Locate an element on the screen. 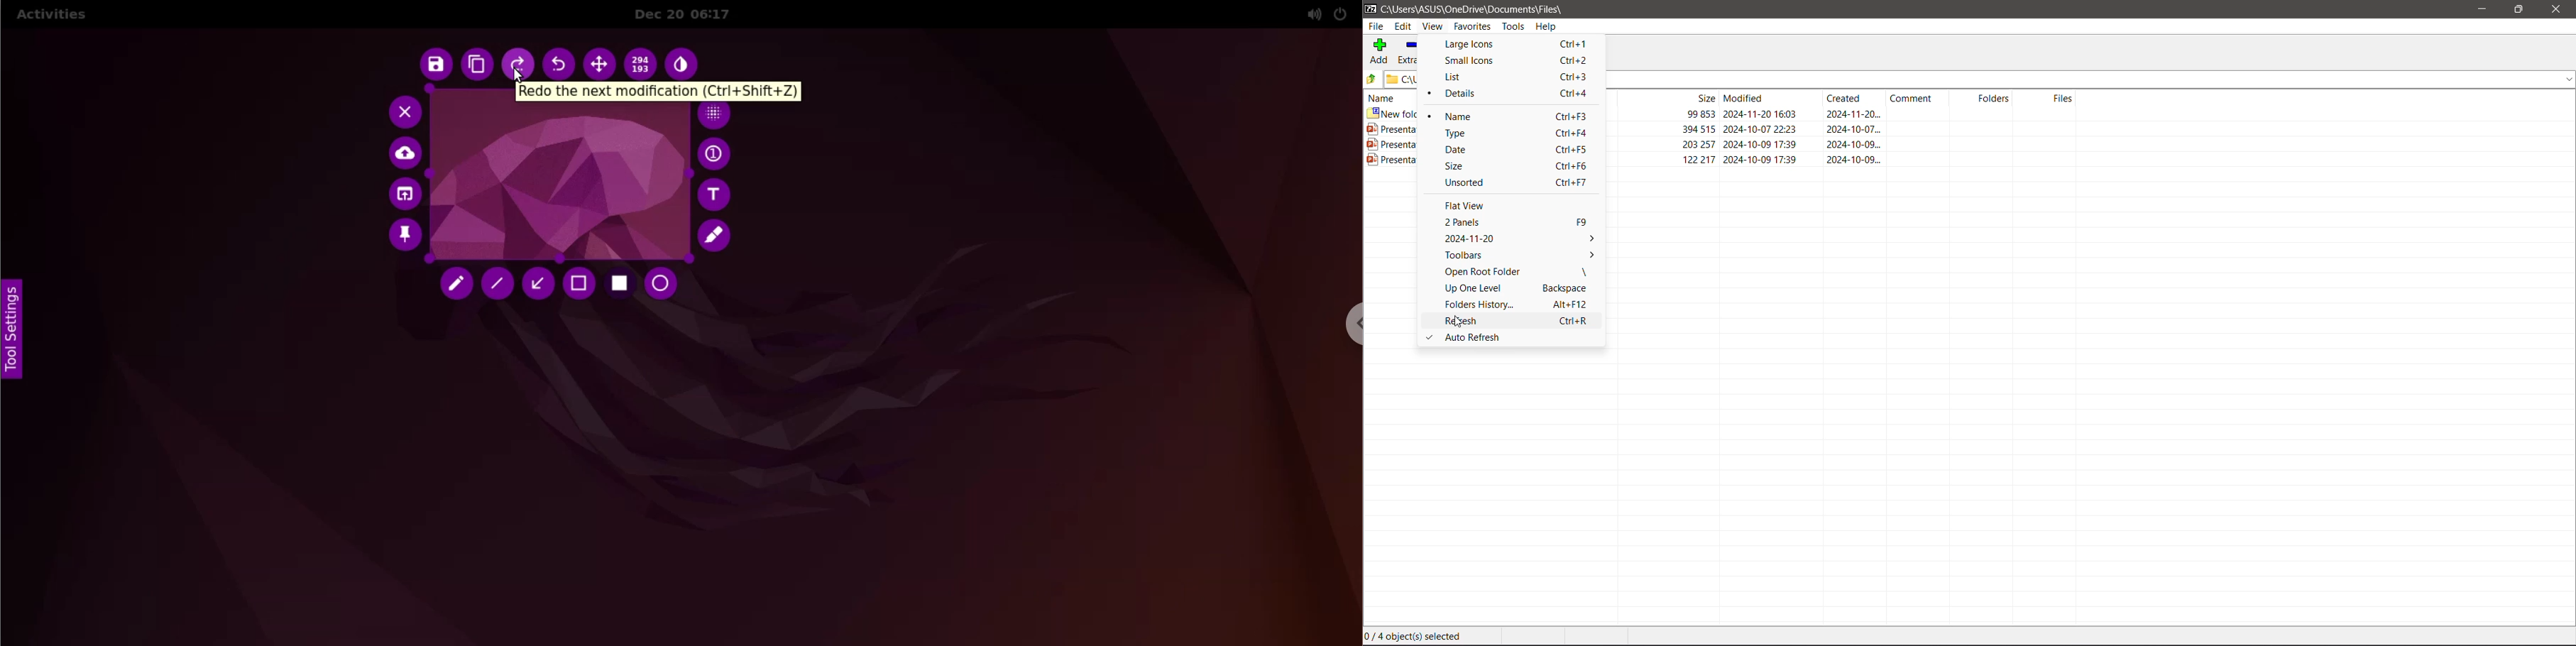 The image size is (2576, 672). Flat View is located at coordinates (1472, 205).